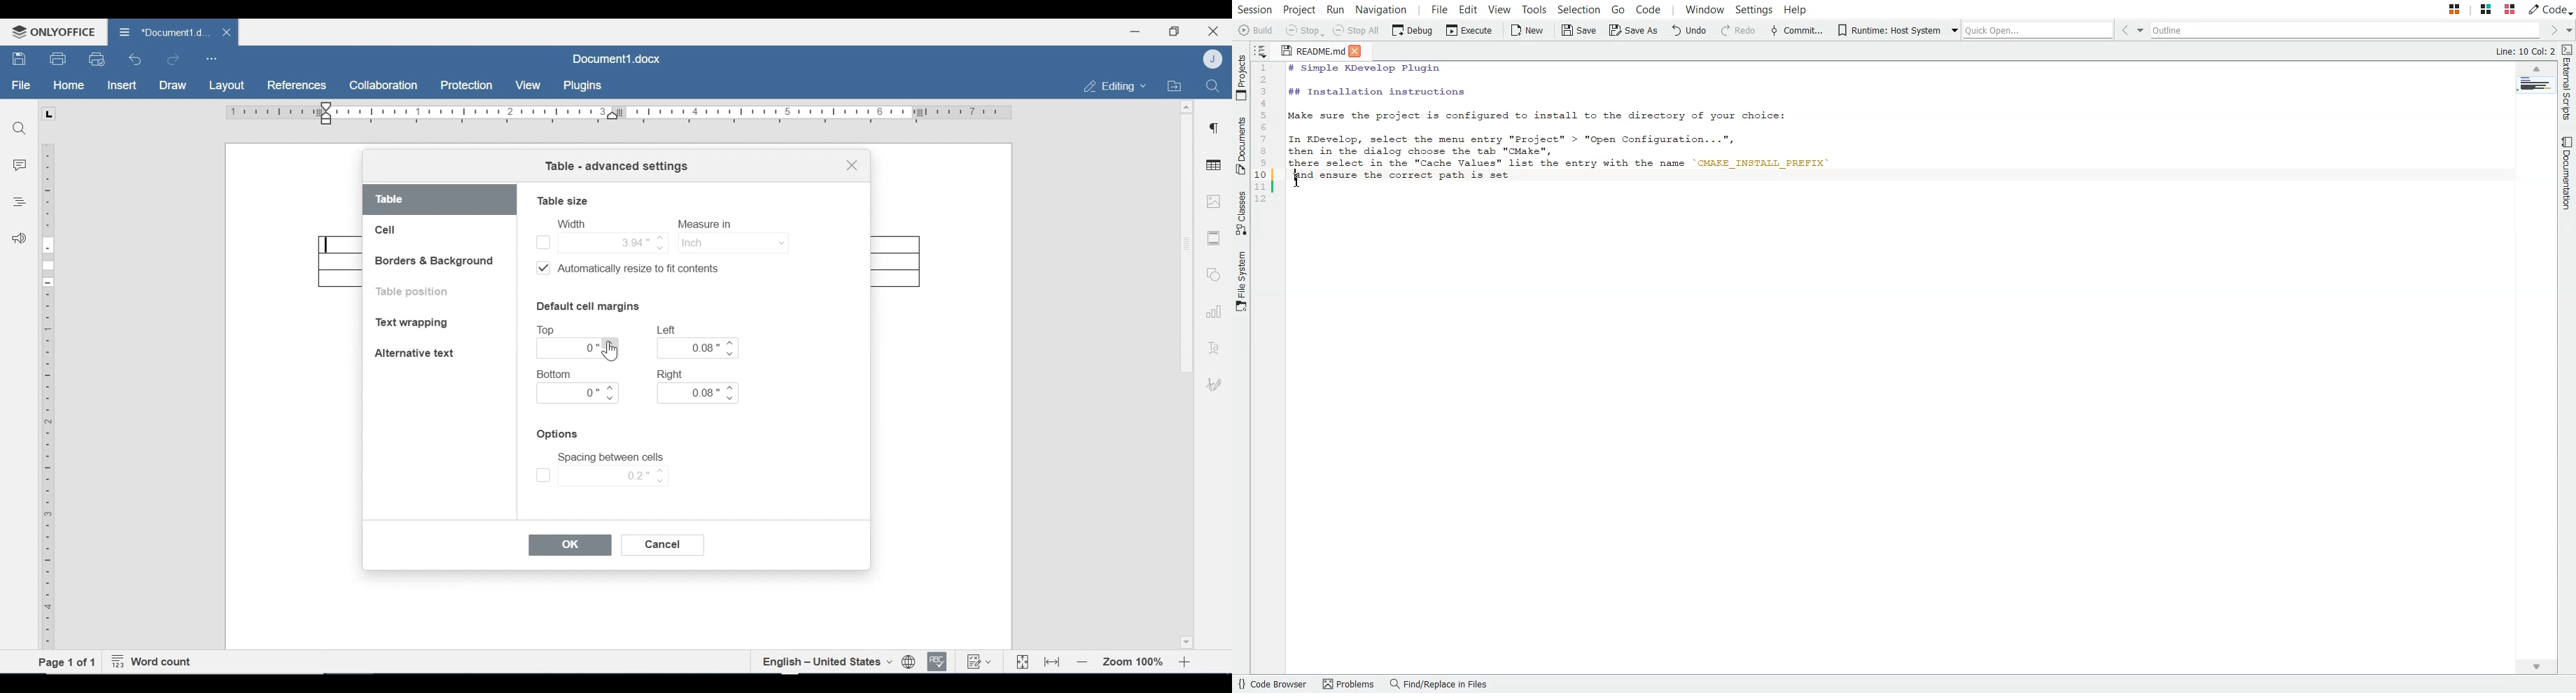 Image resolution: width=2576 pixels, height=700 pixels. What do you see at coordinates (616, 167) in the screenshot?
I see `Table - advanced settings` at bounding box center [616, 167].